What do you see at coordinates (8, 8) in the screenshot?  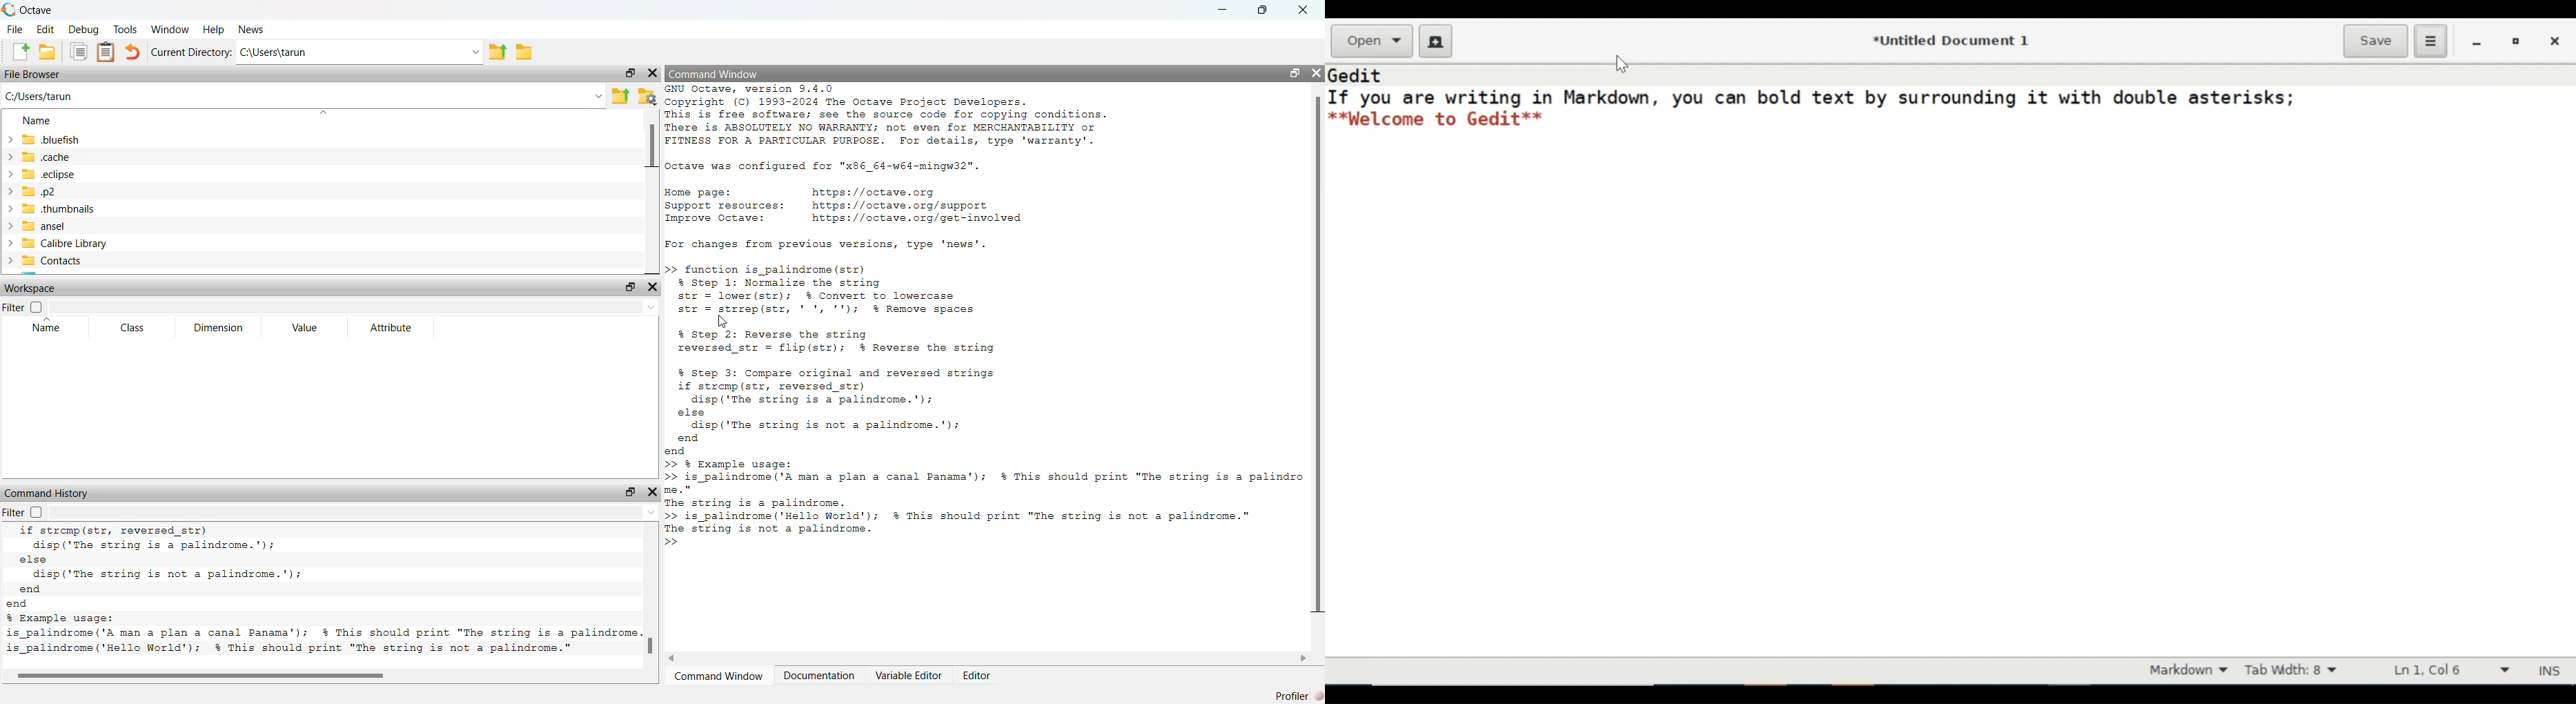 I see `logo` at bounding box center [8, 8].